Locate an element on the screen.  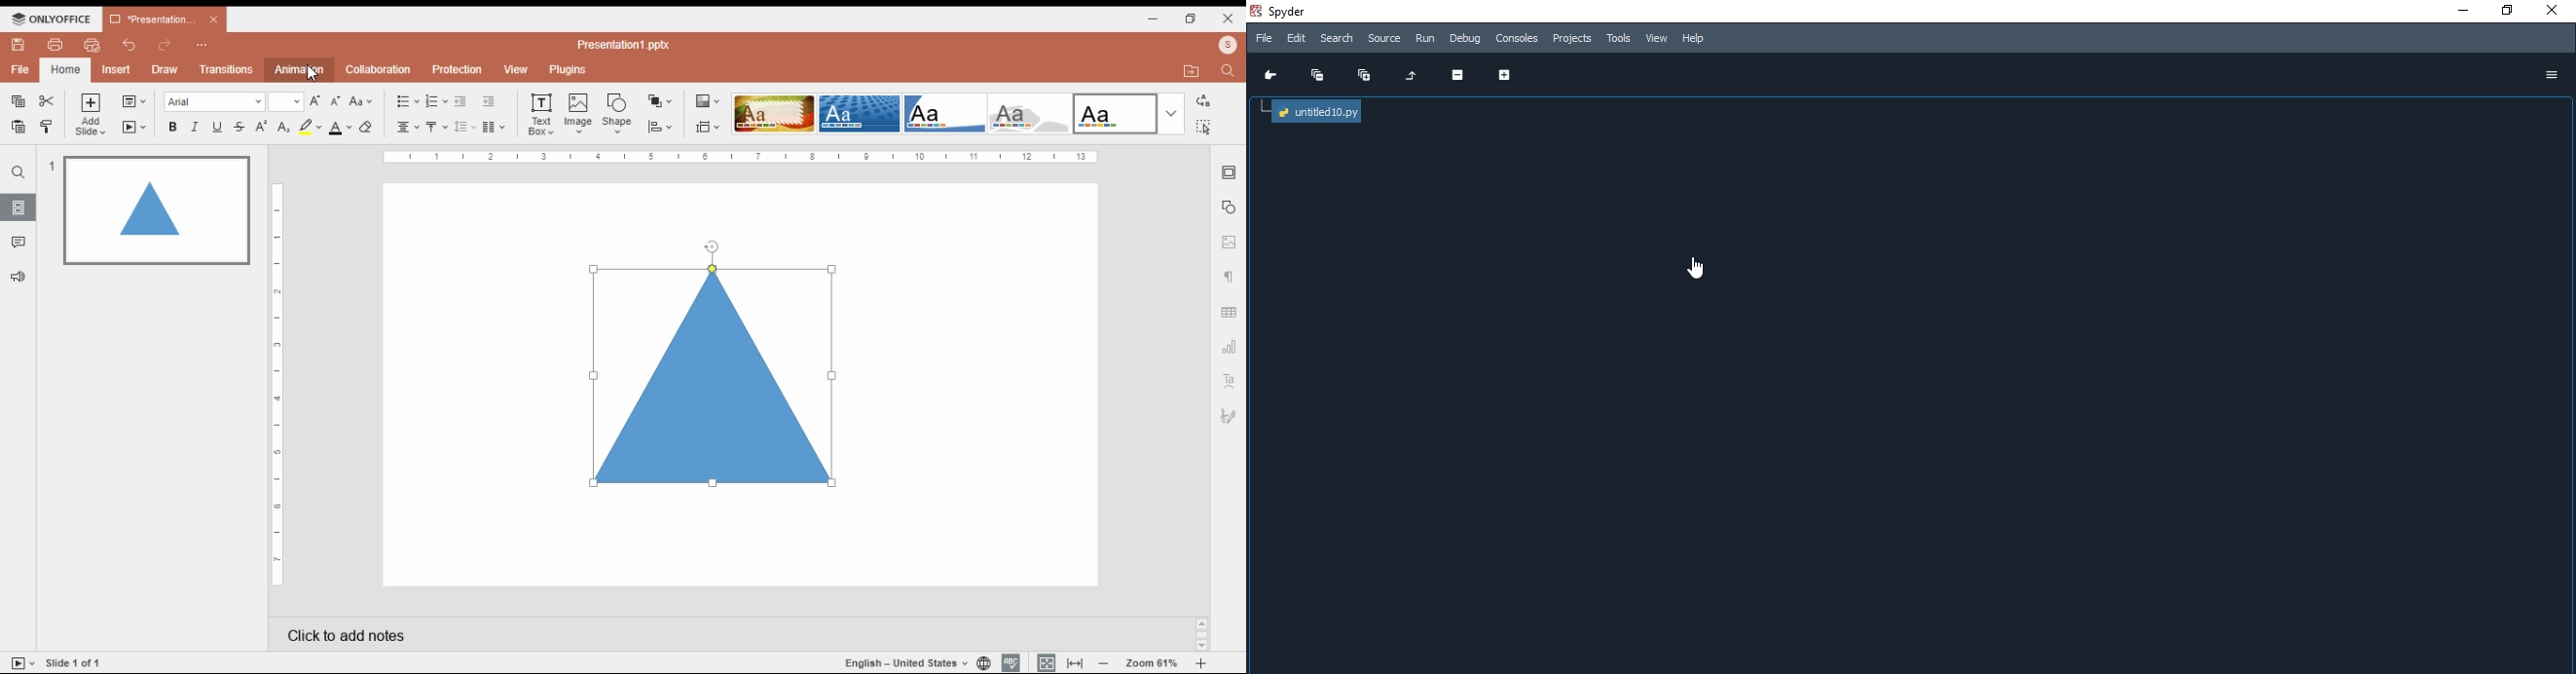
color theme 4 is located at coordinates (1029, 113).